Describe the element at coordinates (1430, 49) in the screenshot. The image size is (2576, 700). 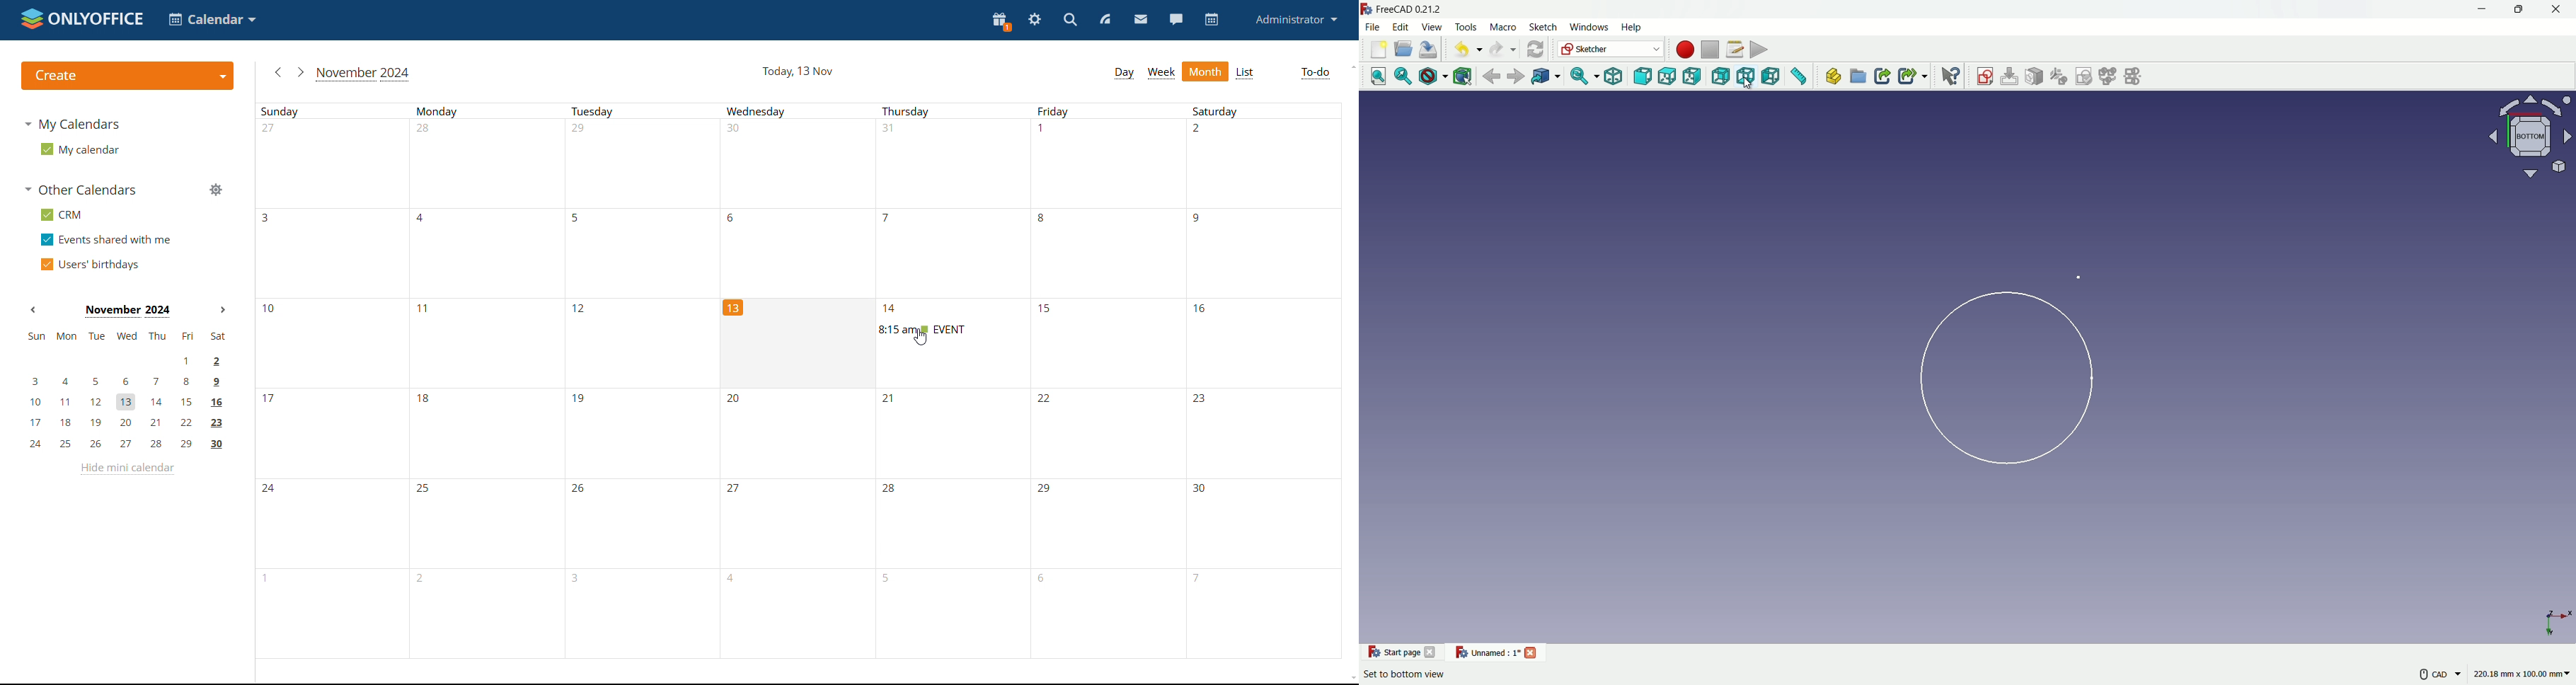
I see `save file` at that location.